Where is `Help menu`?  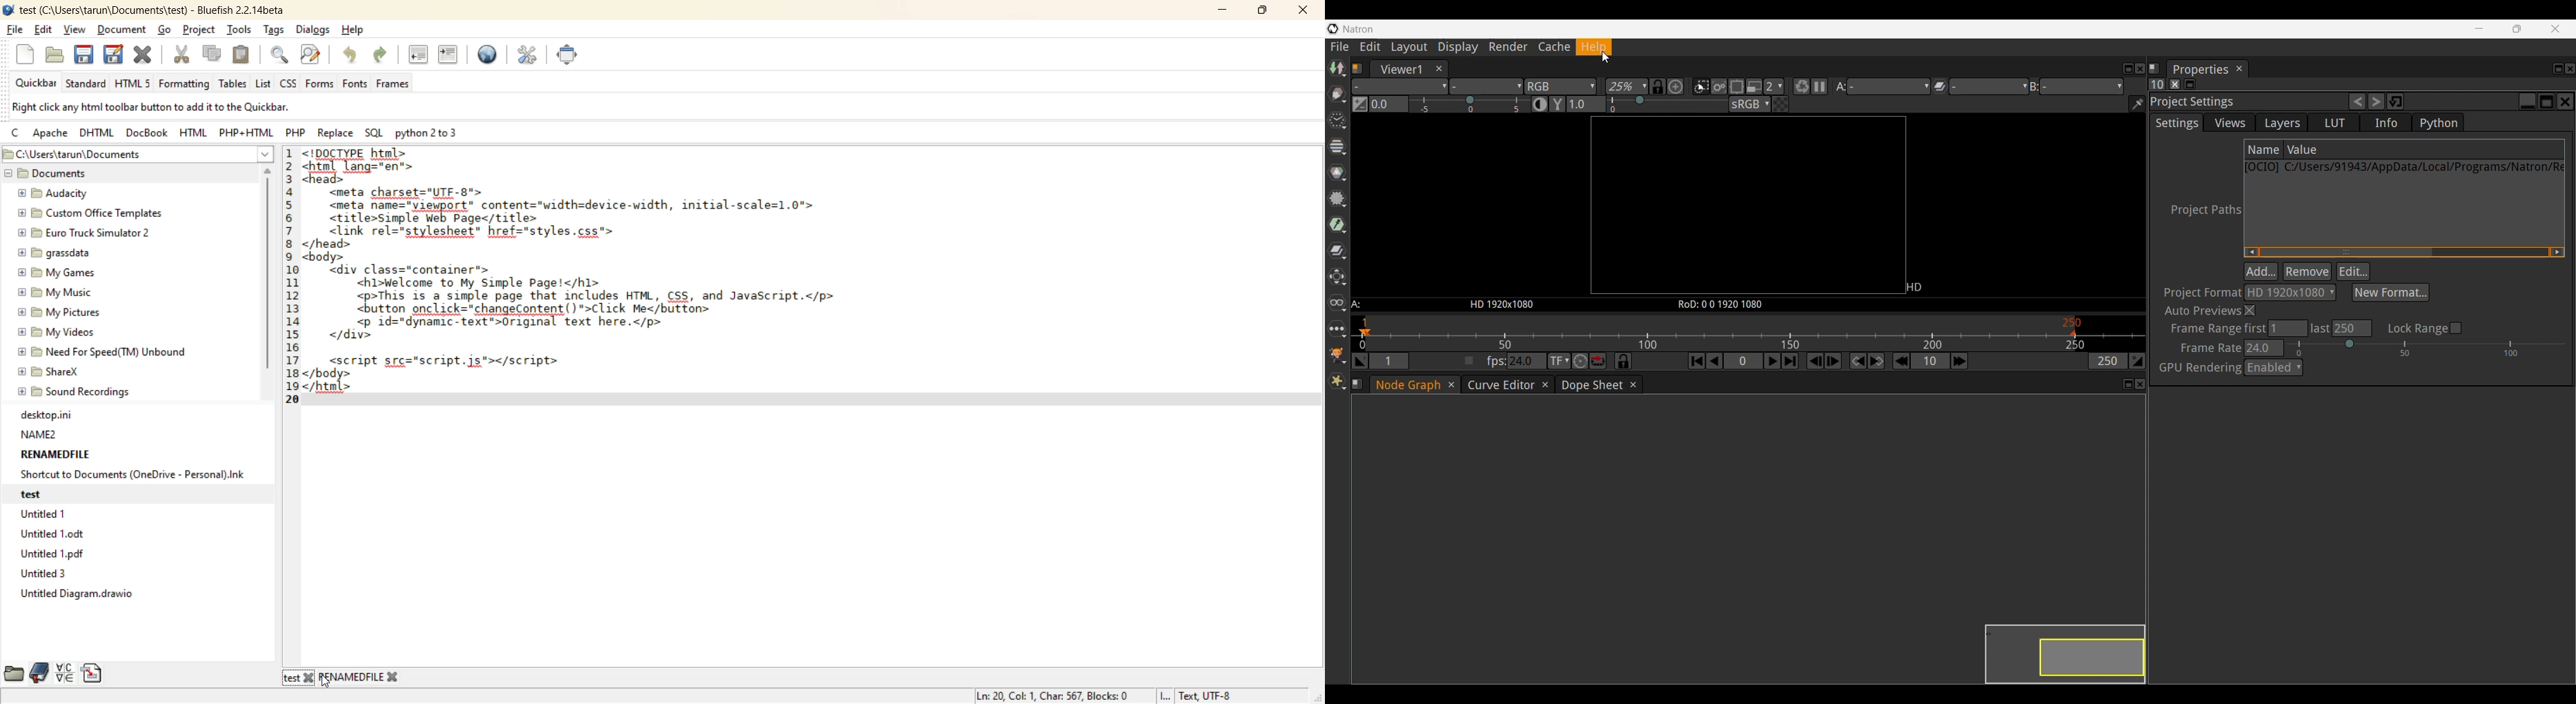 Help menu is located at coordinates (1599, 47).